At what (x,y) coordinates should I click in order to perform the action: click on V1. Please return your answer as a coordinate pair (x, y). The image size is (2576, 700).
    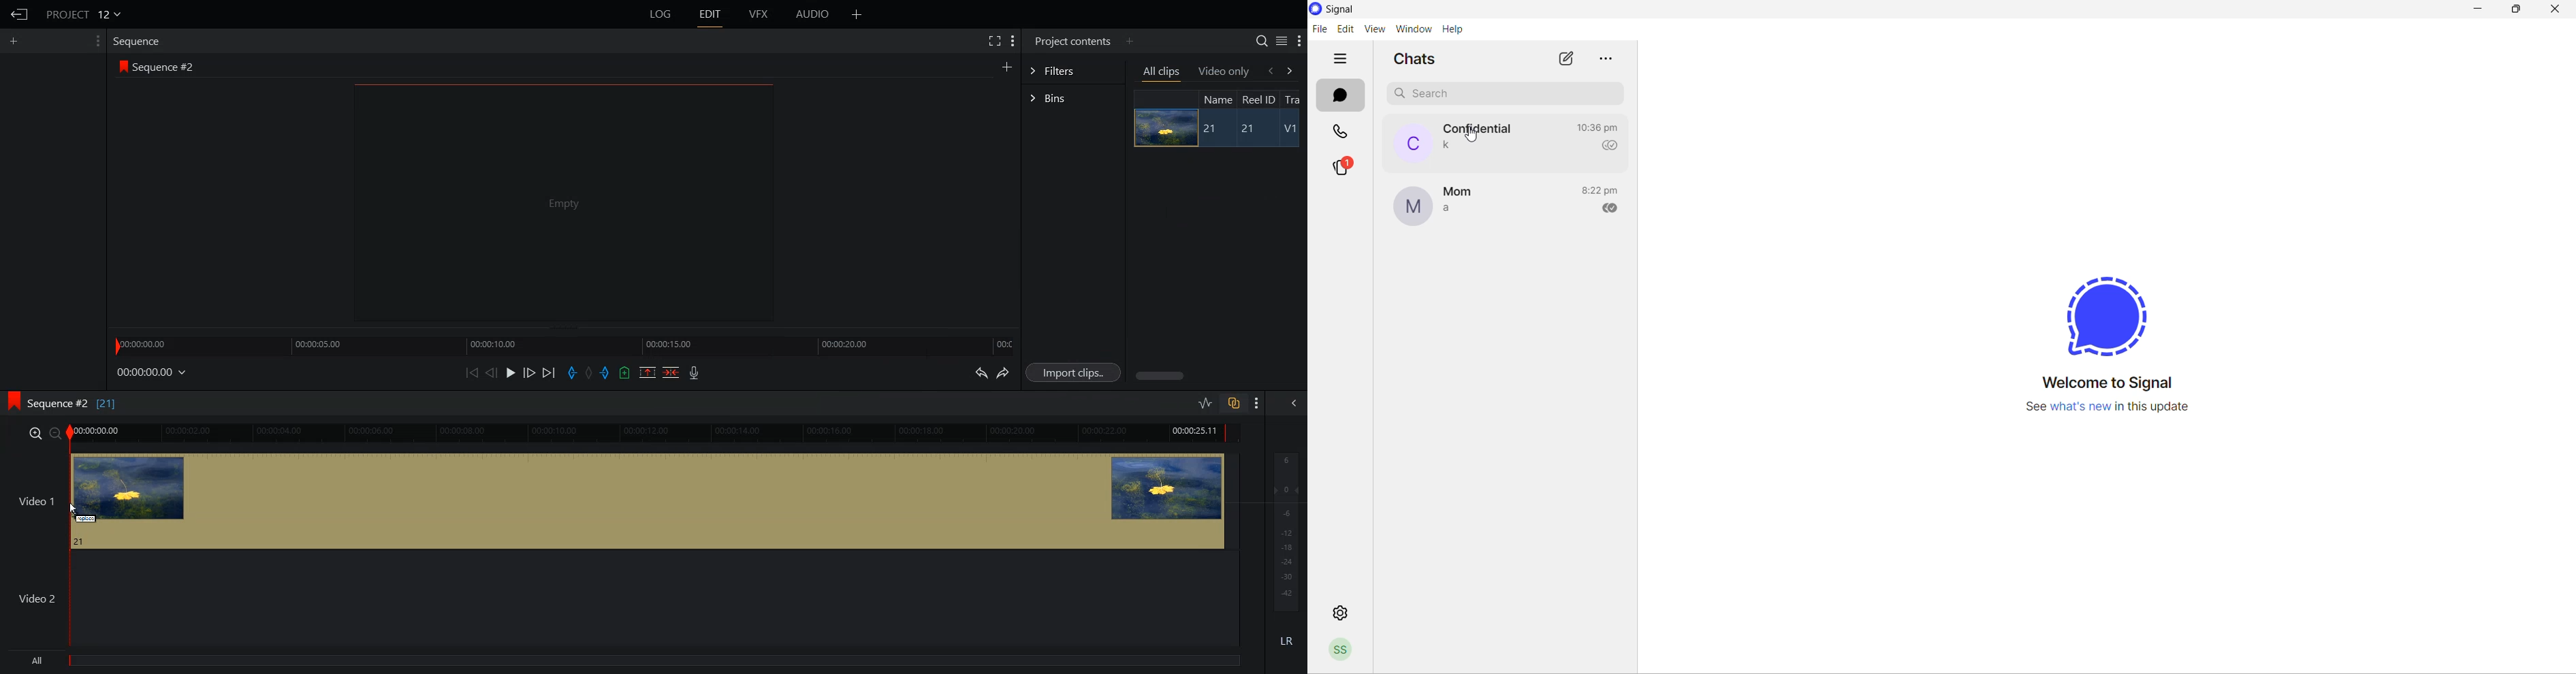
    Looking at the image, I should click on (1290, 129).